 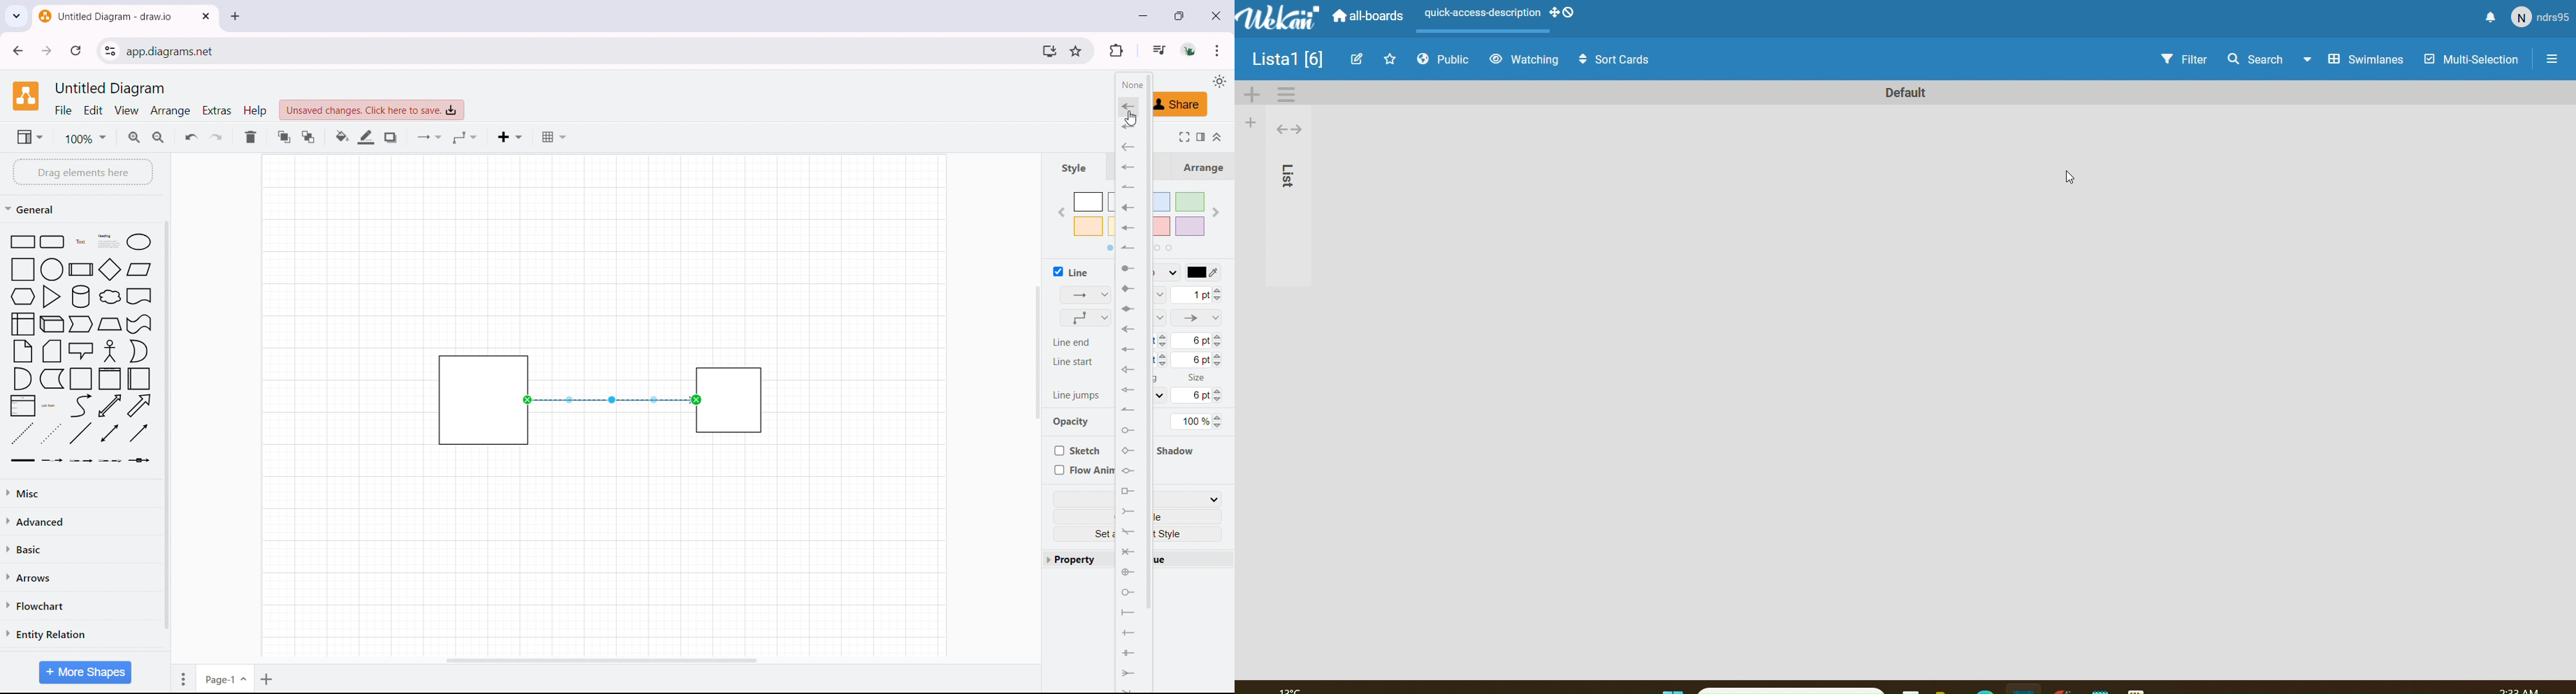 I want to click on share, so click(x=1175, y=105).